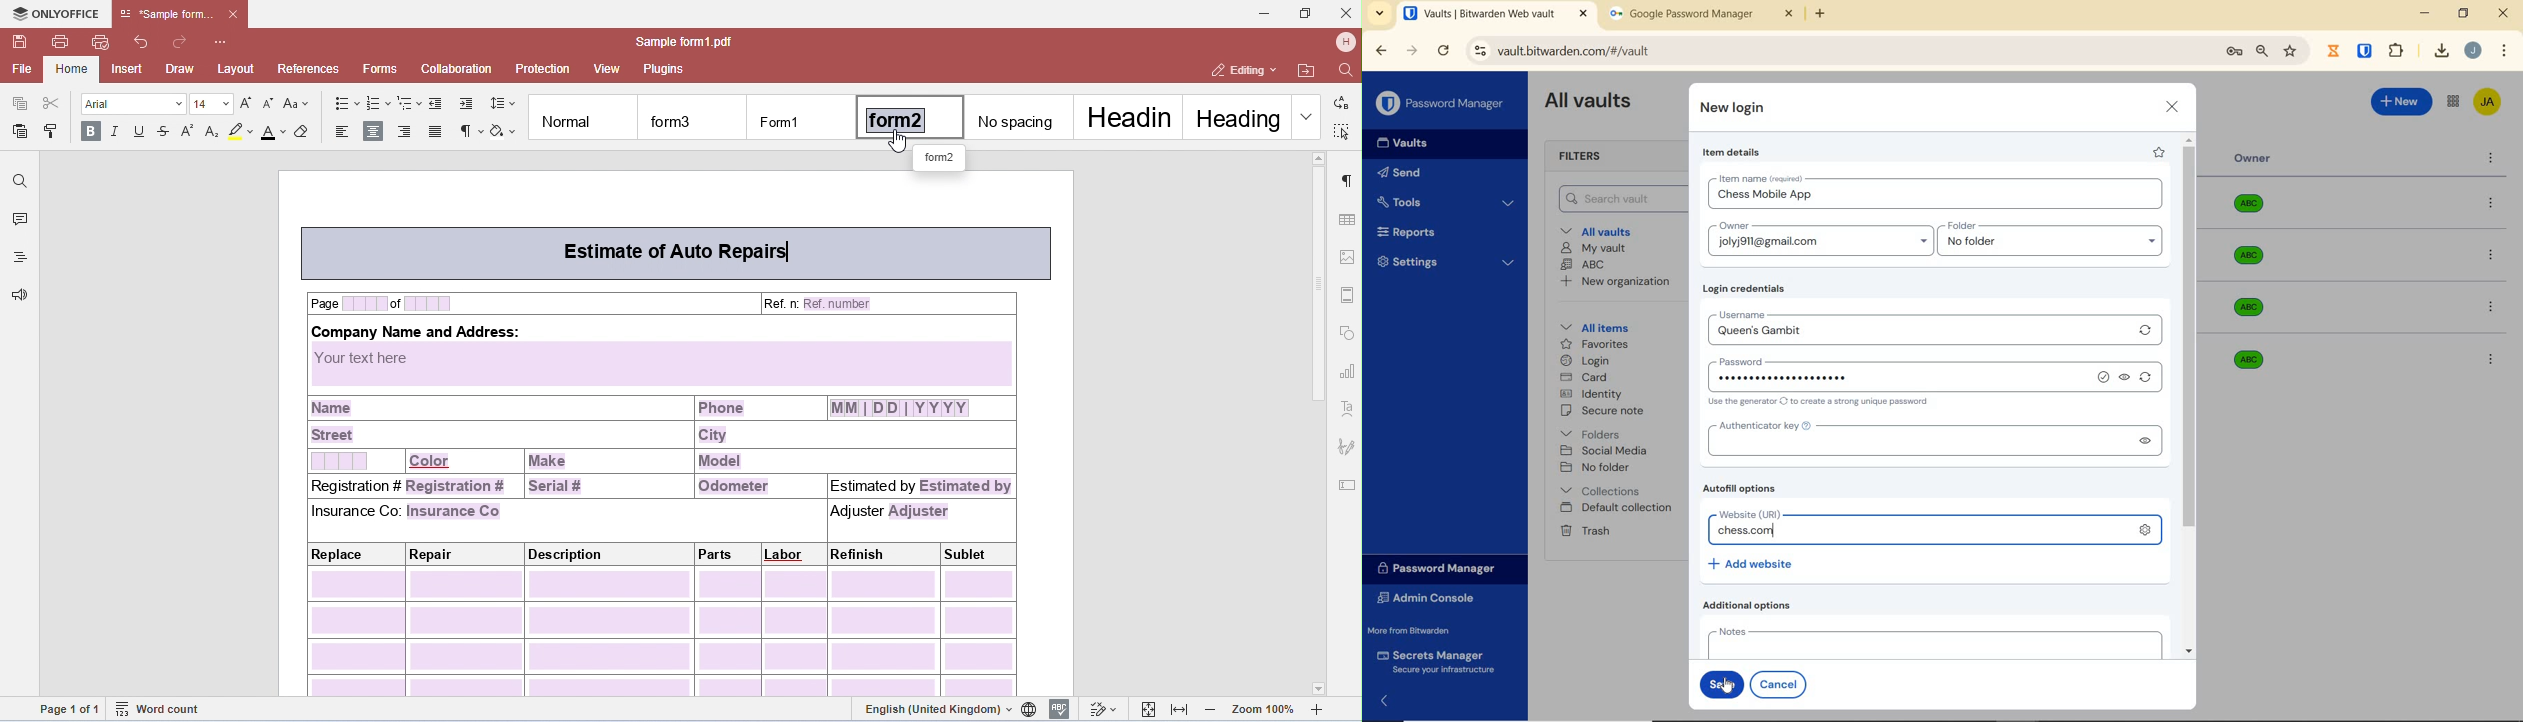 This screenshot has height=728, width=2548. Describe the element at coordinates (2246, 358) in the screenshot. I see `Owner organization` at that location.